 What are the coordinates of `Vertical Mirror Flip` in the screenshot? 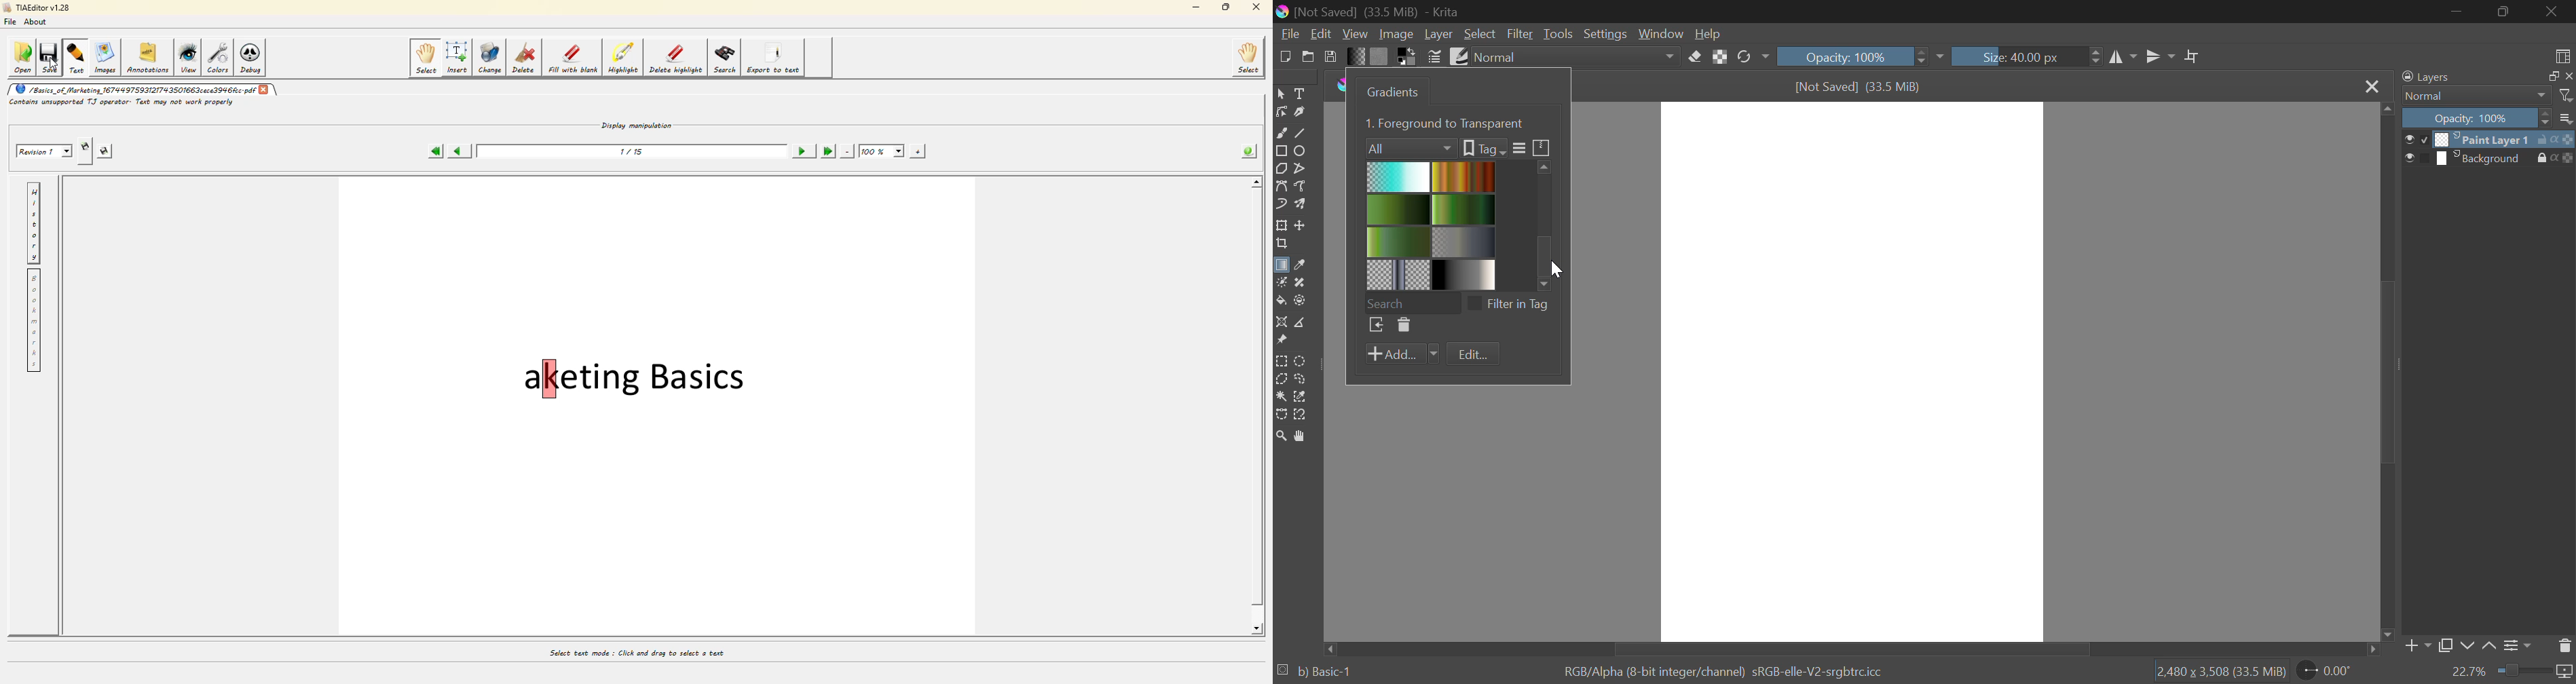 It's located at (2123, 58).